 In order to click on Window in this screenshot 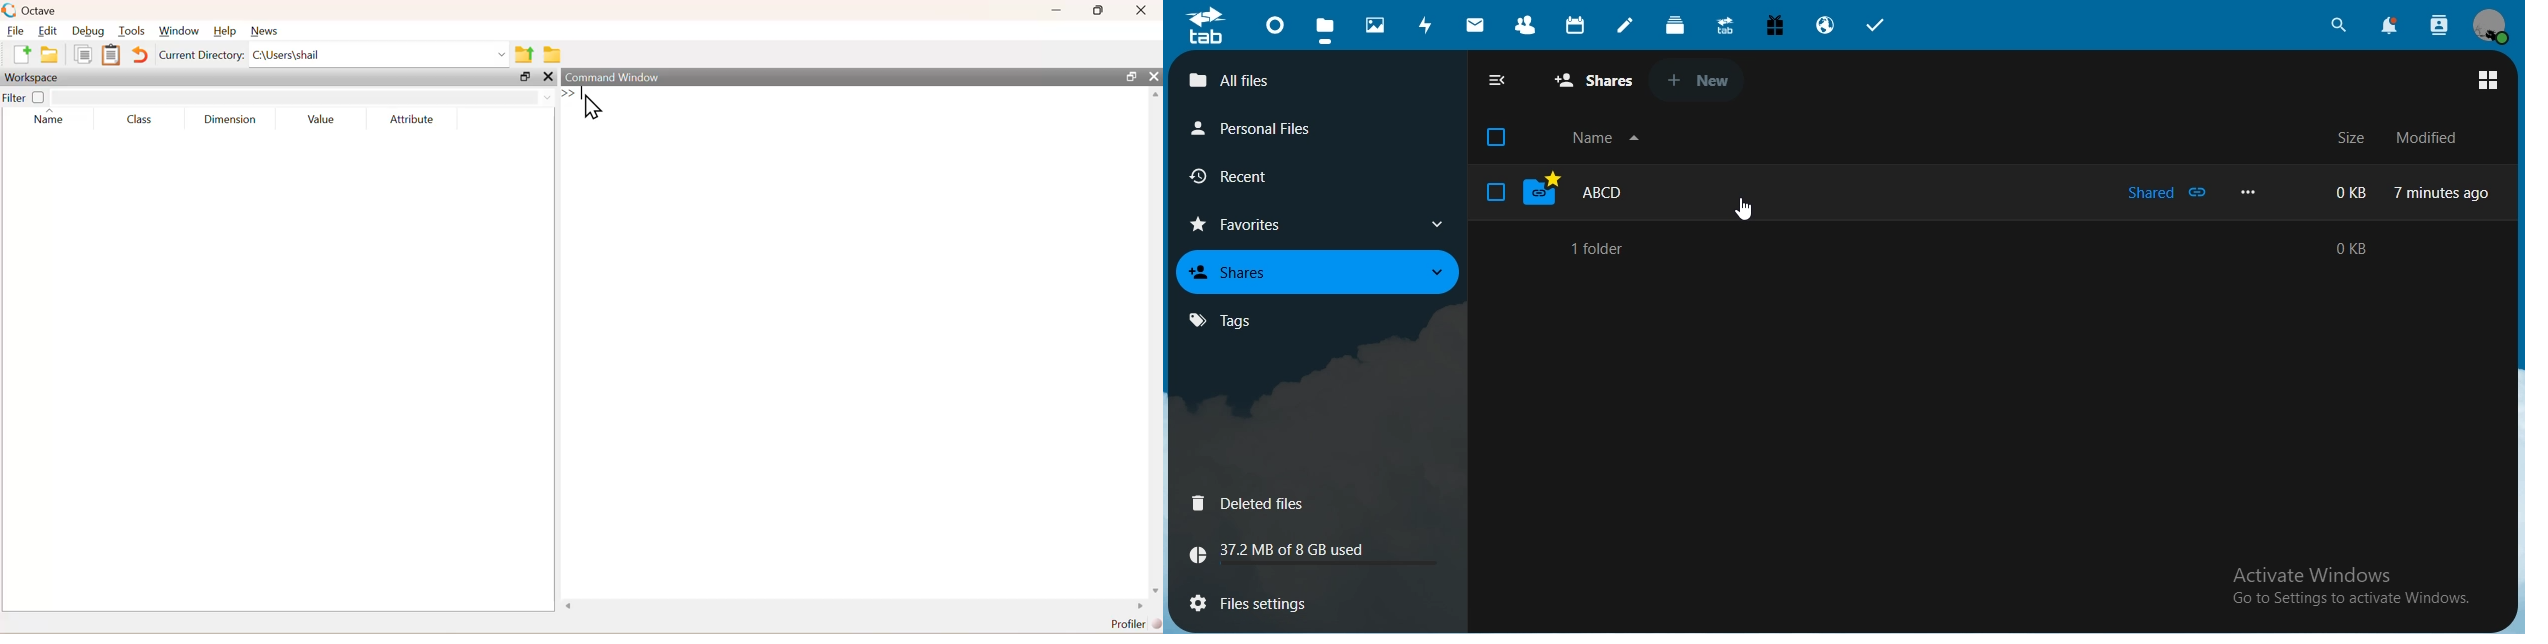, I will do `click(181, 29)`.